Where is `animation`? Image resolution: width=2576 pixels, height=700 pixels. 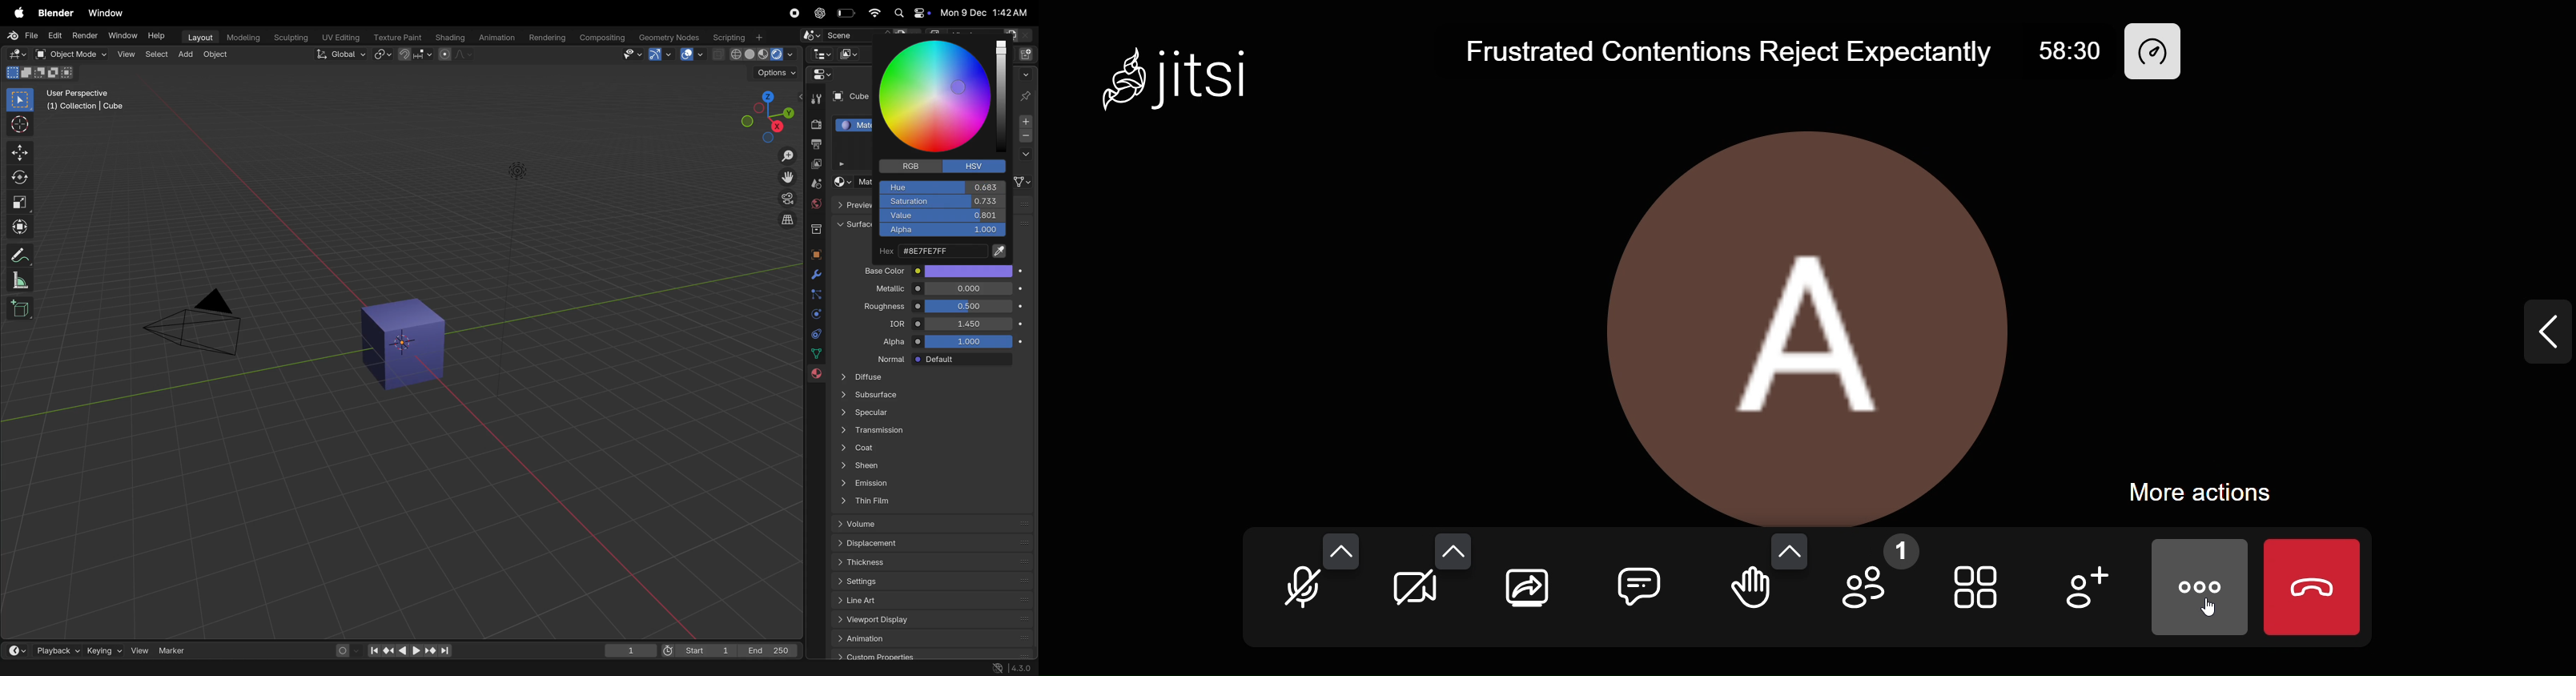 animation is located at coordinates (932, 638).